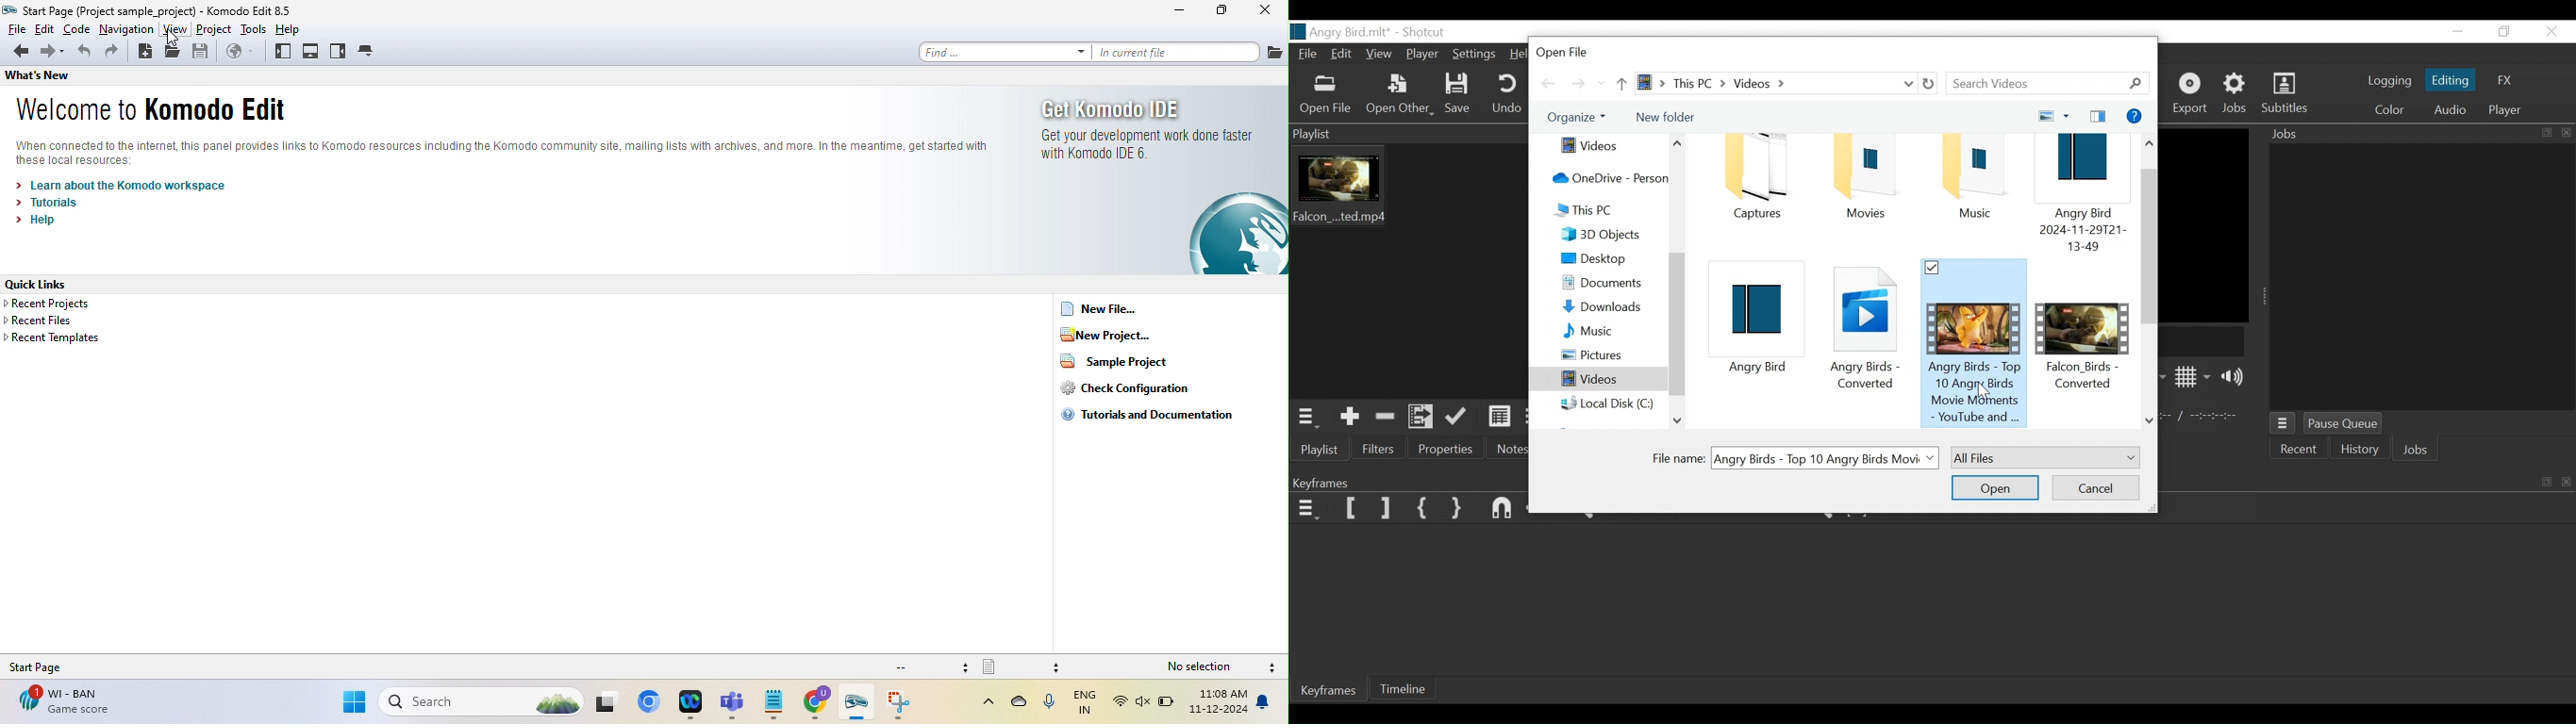  I want to click on get your development work done faster with komodo ide 6, so click(1142, 152).